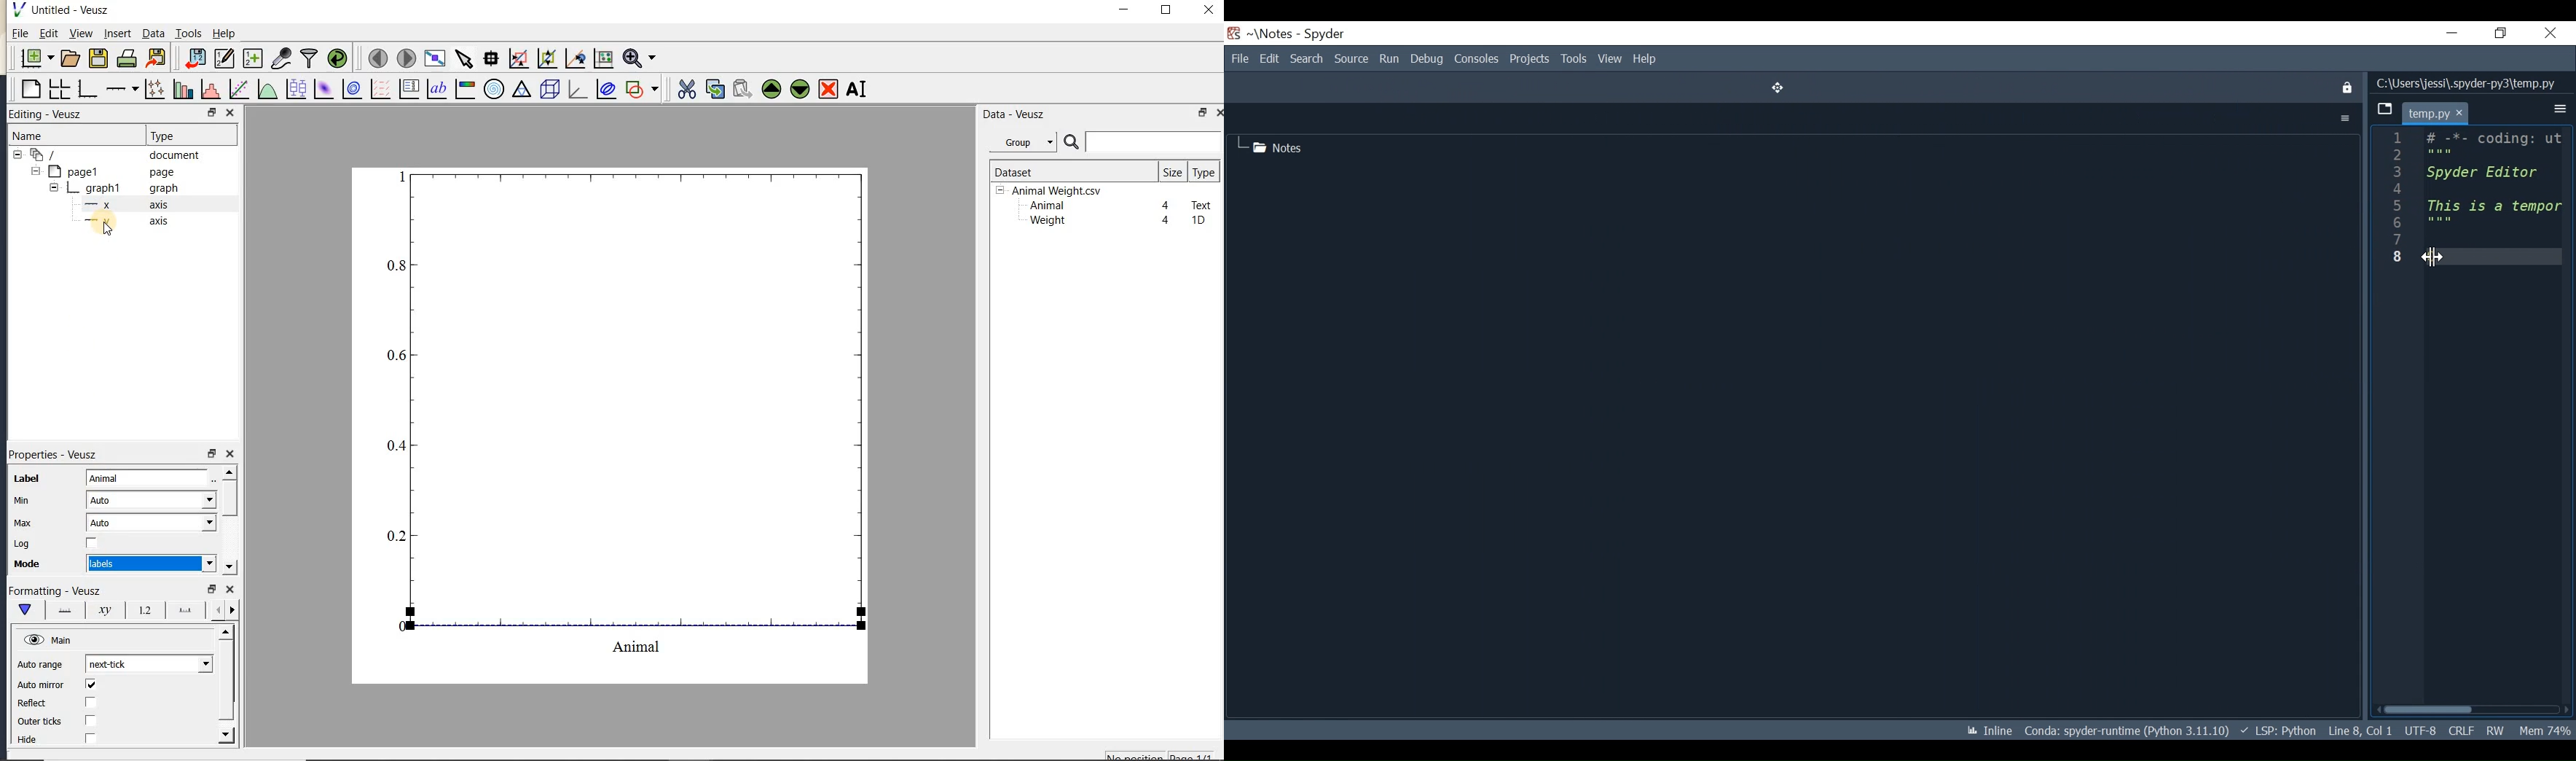 The width and height of the screenshot is (2576, 784). What do you see at coordinates (2434, 257) in the screenshot?
I see `Cursor` at bounding box center [2434, 257].